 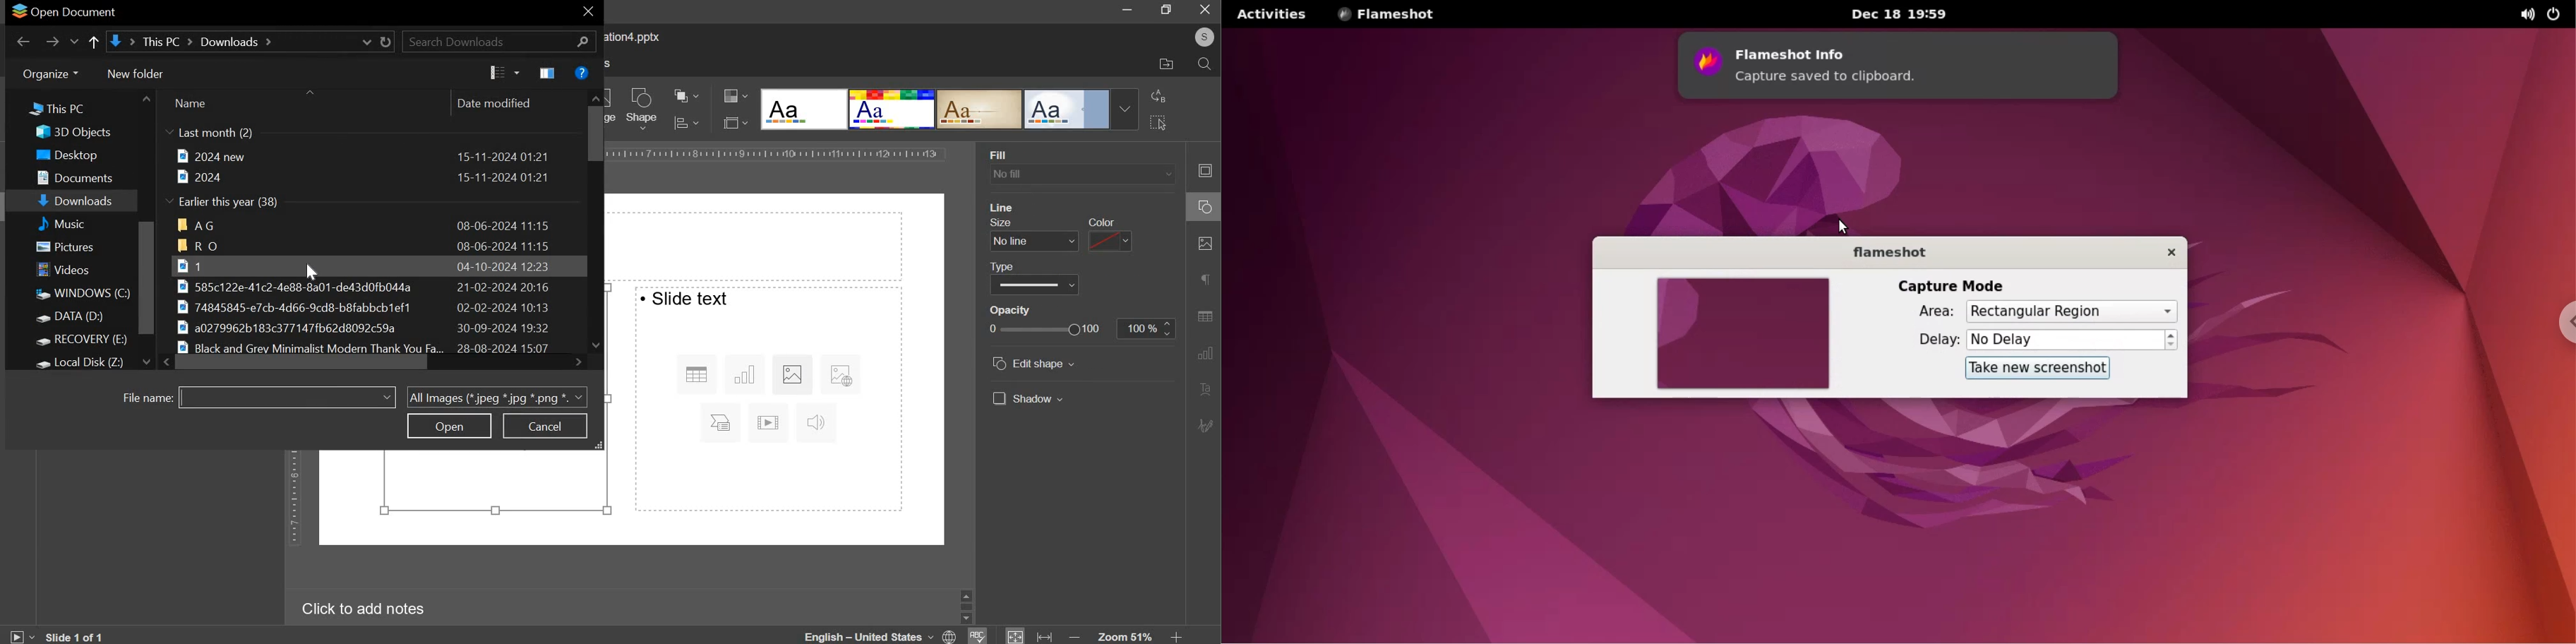 I want to click on spell check, so click(x=979, y=636).